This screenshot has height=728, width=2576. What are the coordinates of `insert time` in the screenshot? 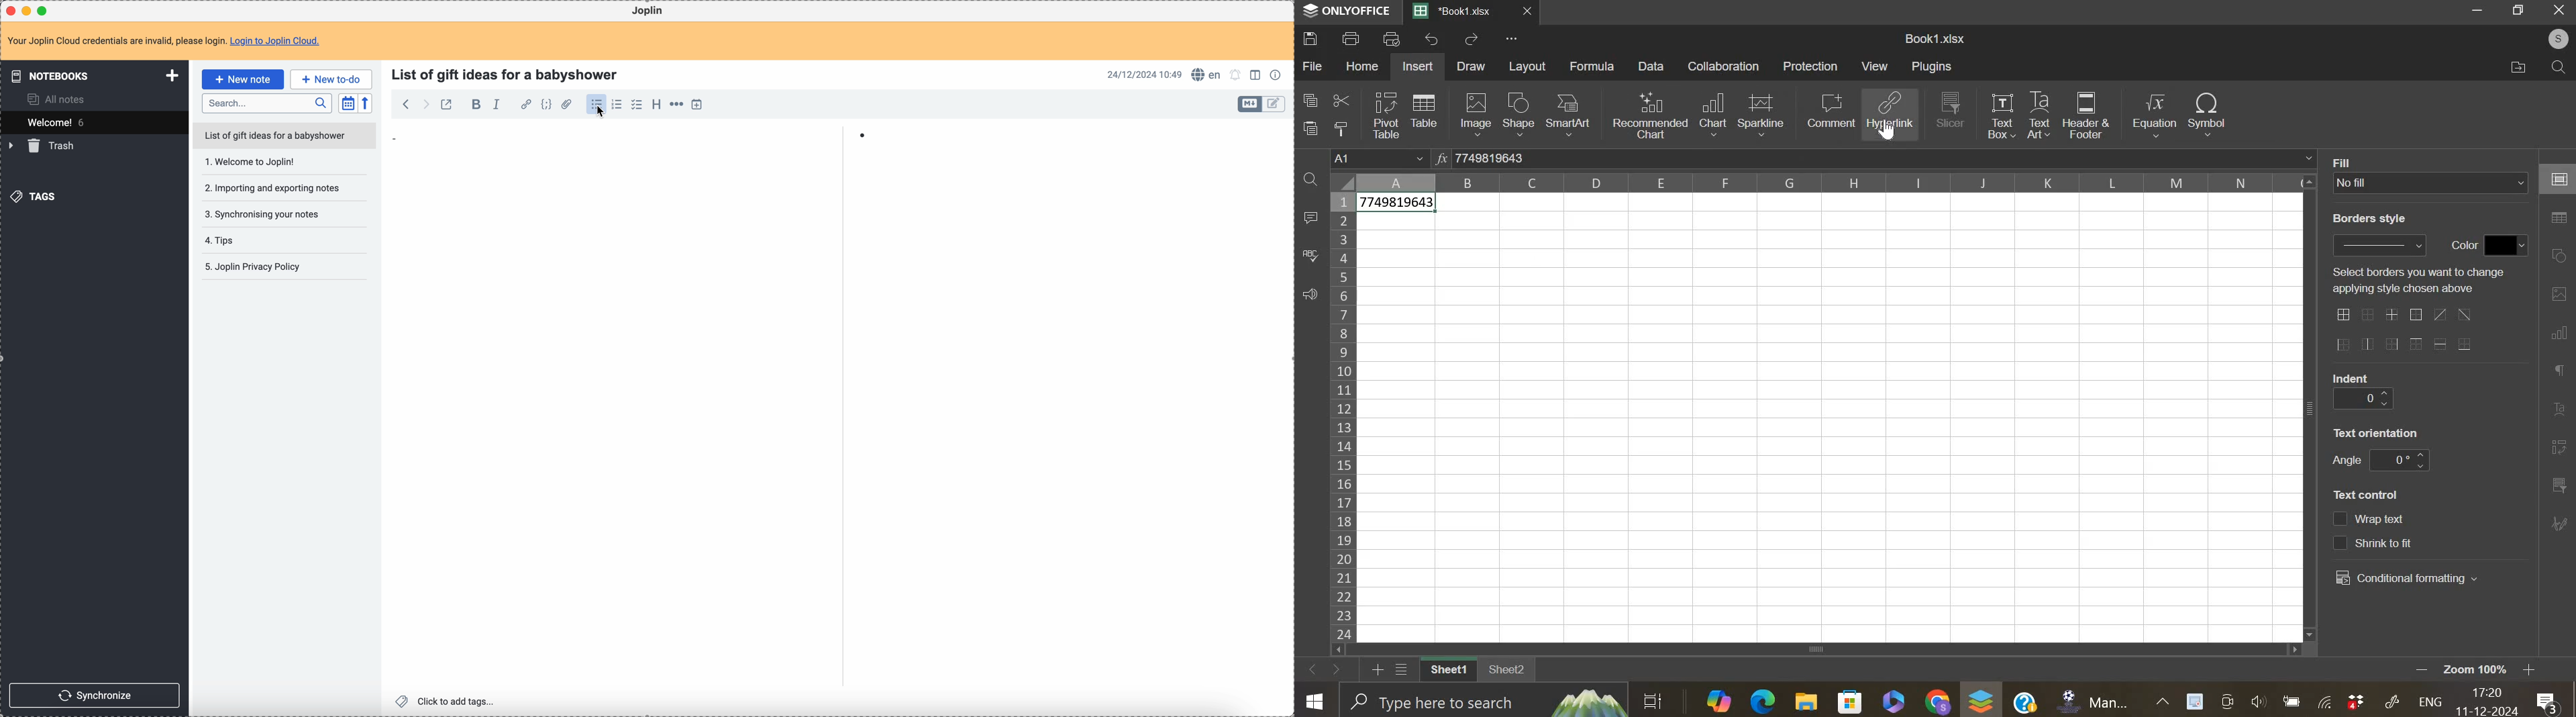 It's located at (700, 104).